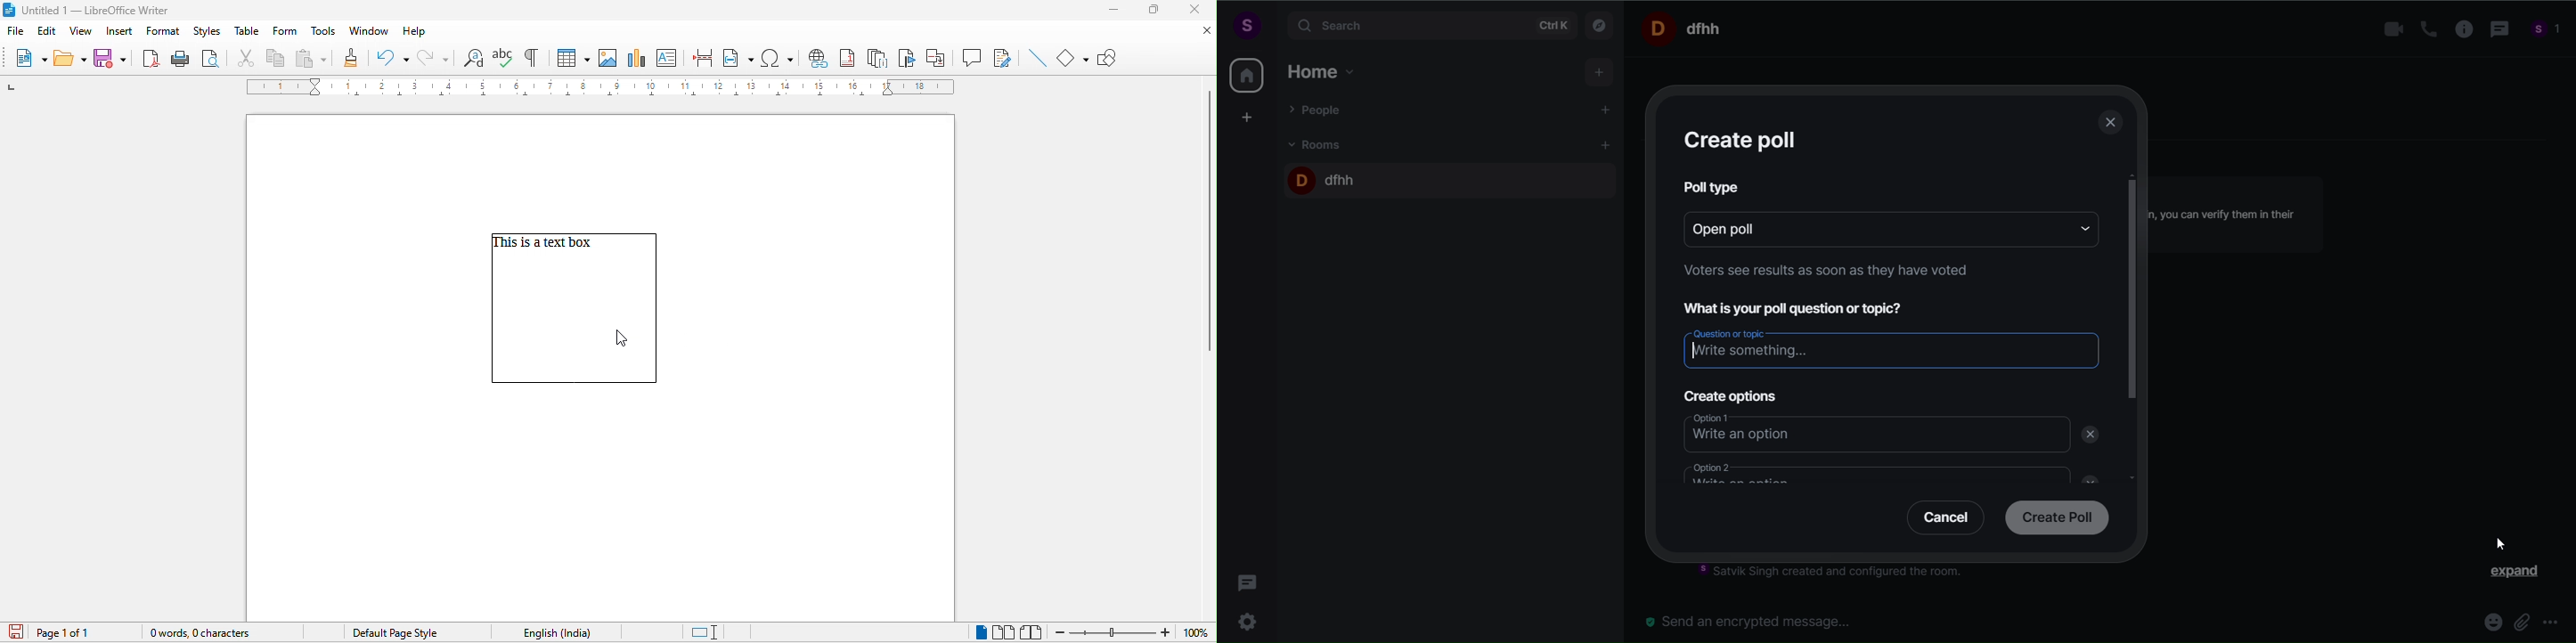 The width and height of the screenshot is (2576, 644). Describe the element at coordinates (610, 57) in the screenshot. I see `image` at that location.